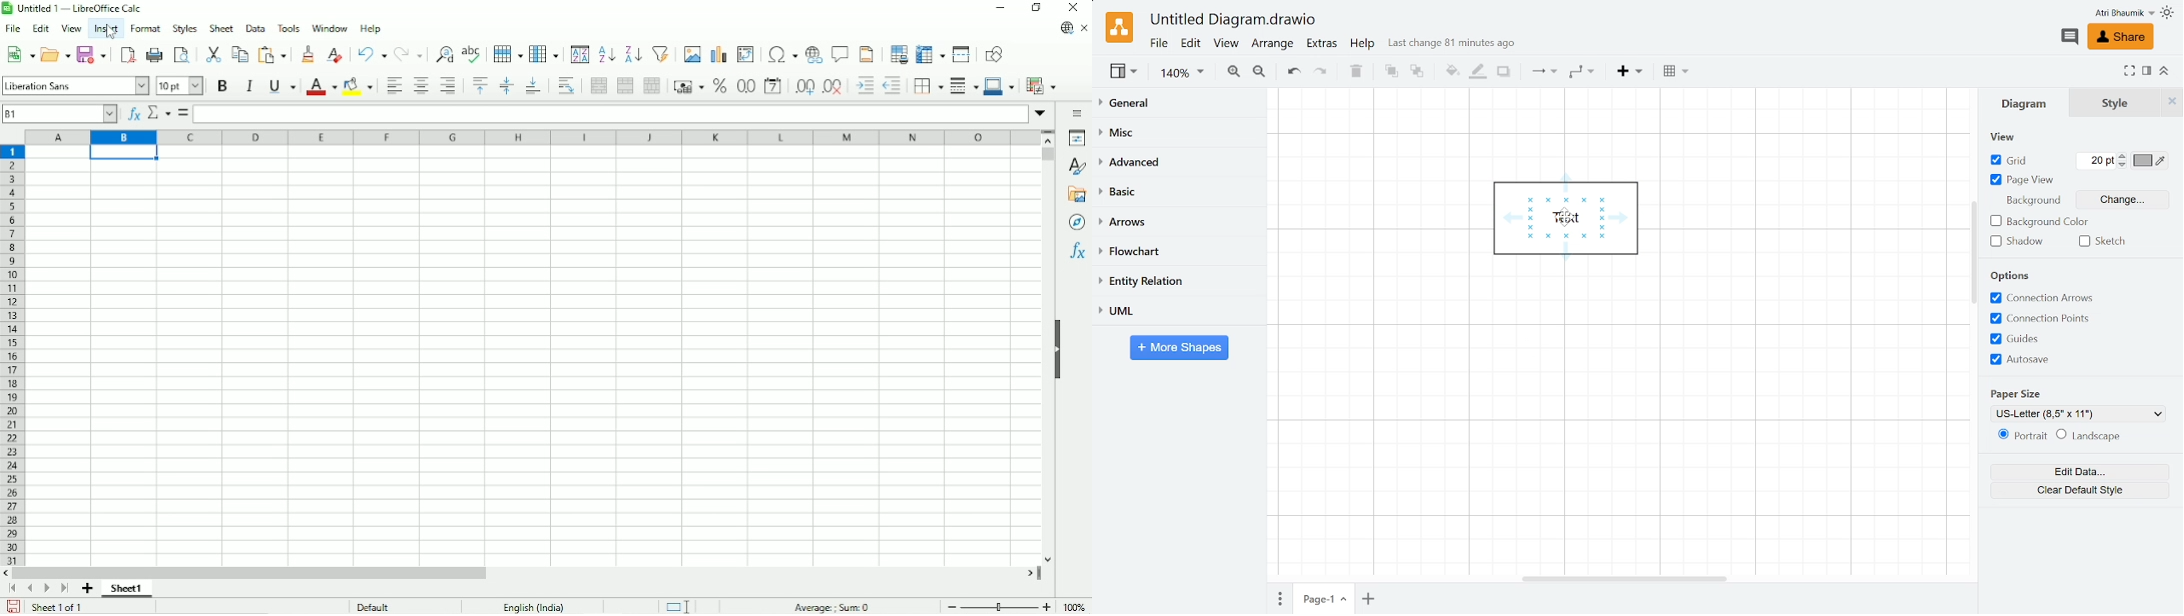 The height and width of the screenshot is (616, 2184). What do you see at coordinates (1261, 72) in the screenshot?
I see `Zoom out` at bounding box center [1261, 72].